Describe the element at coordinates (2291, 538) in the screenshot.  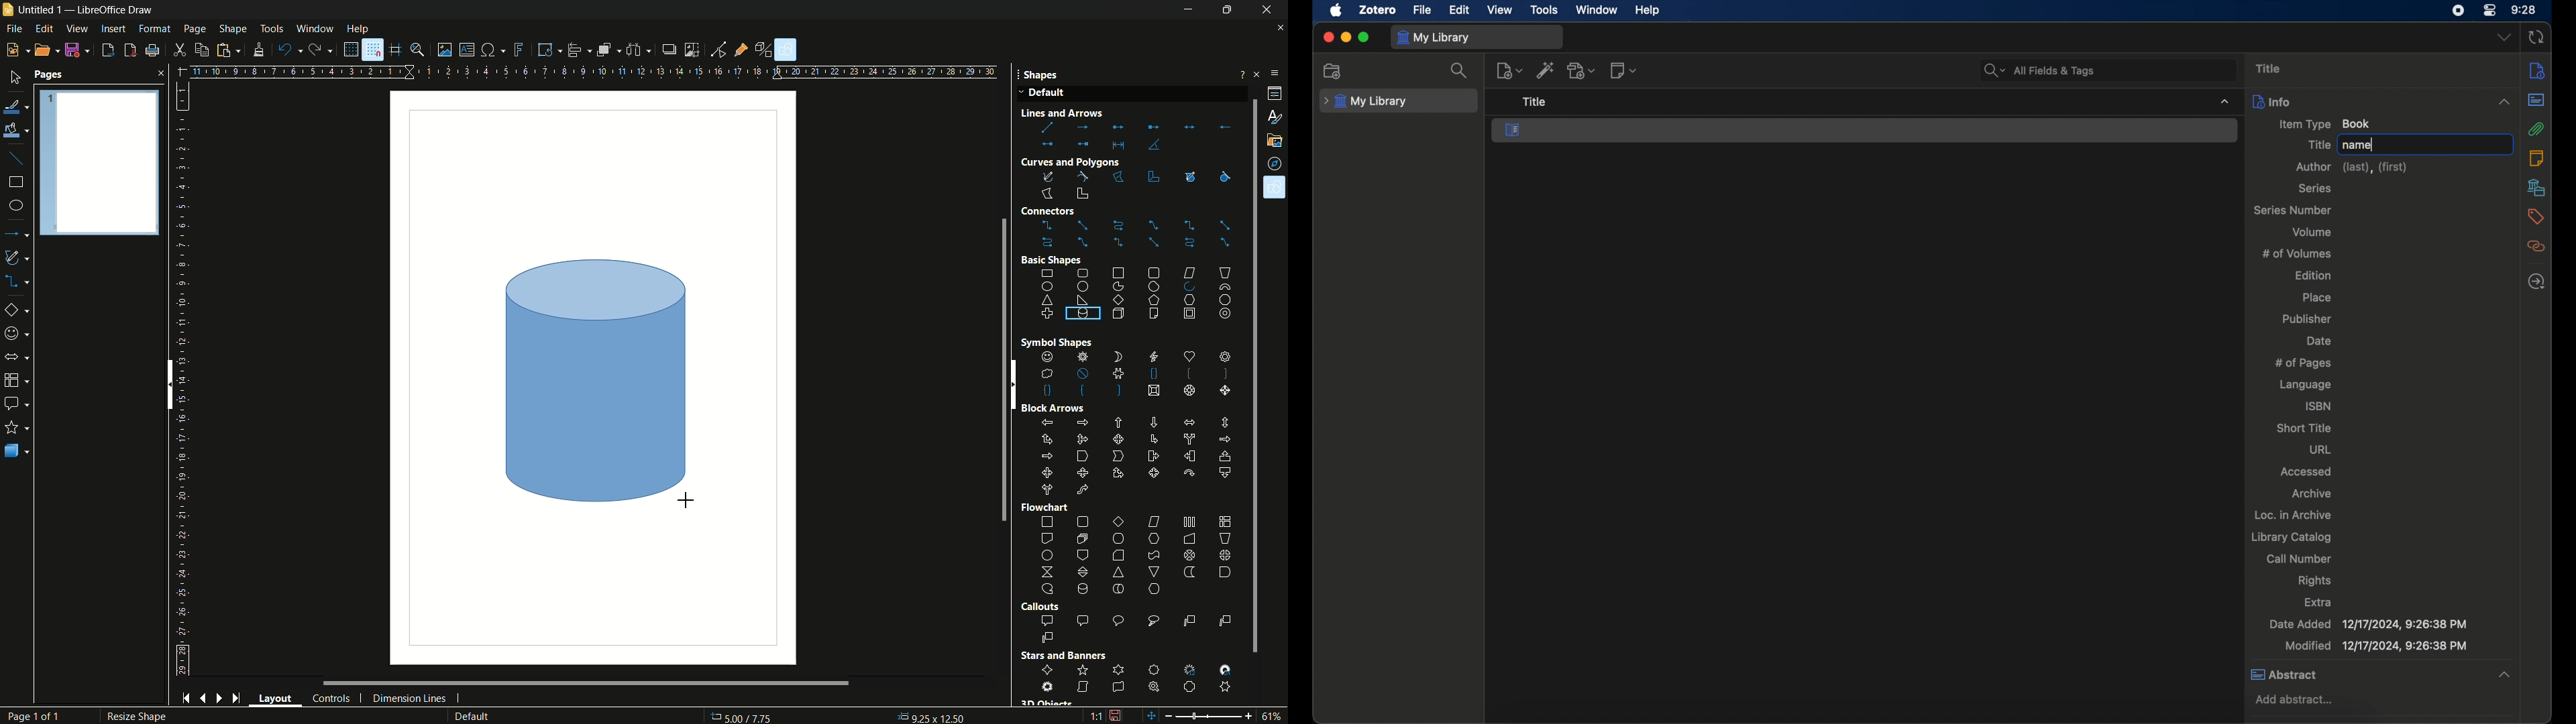
I see `library catalog` at that location.